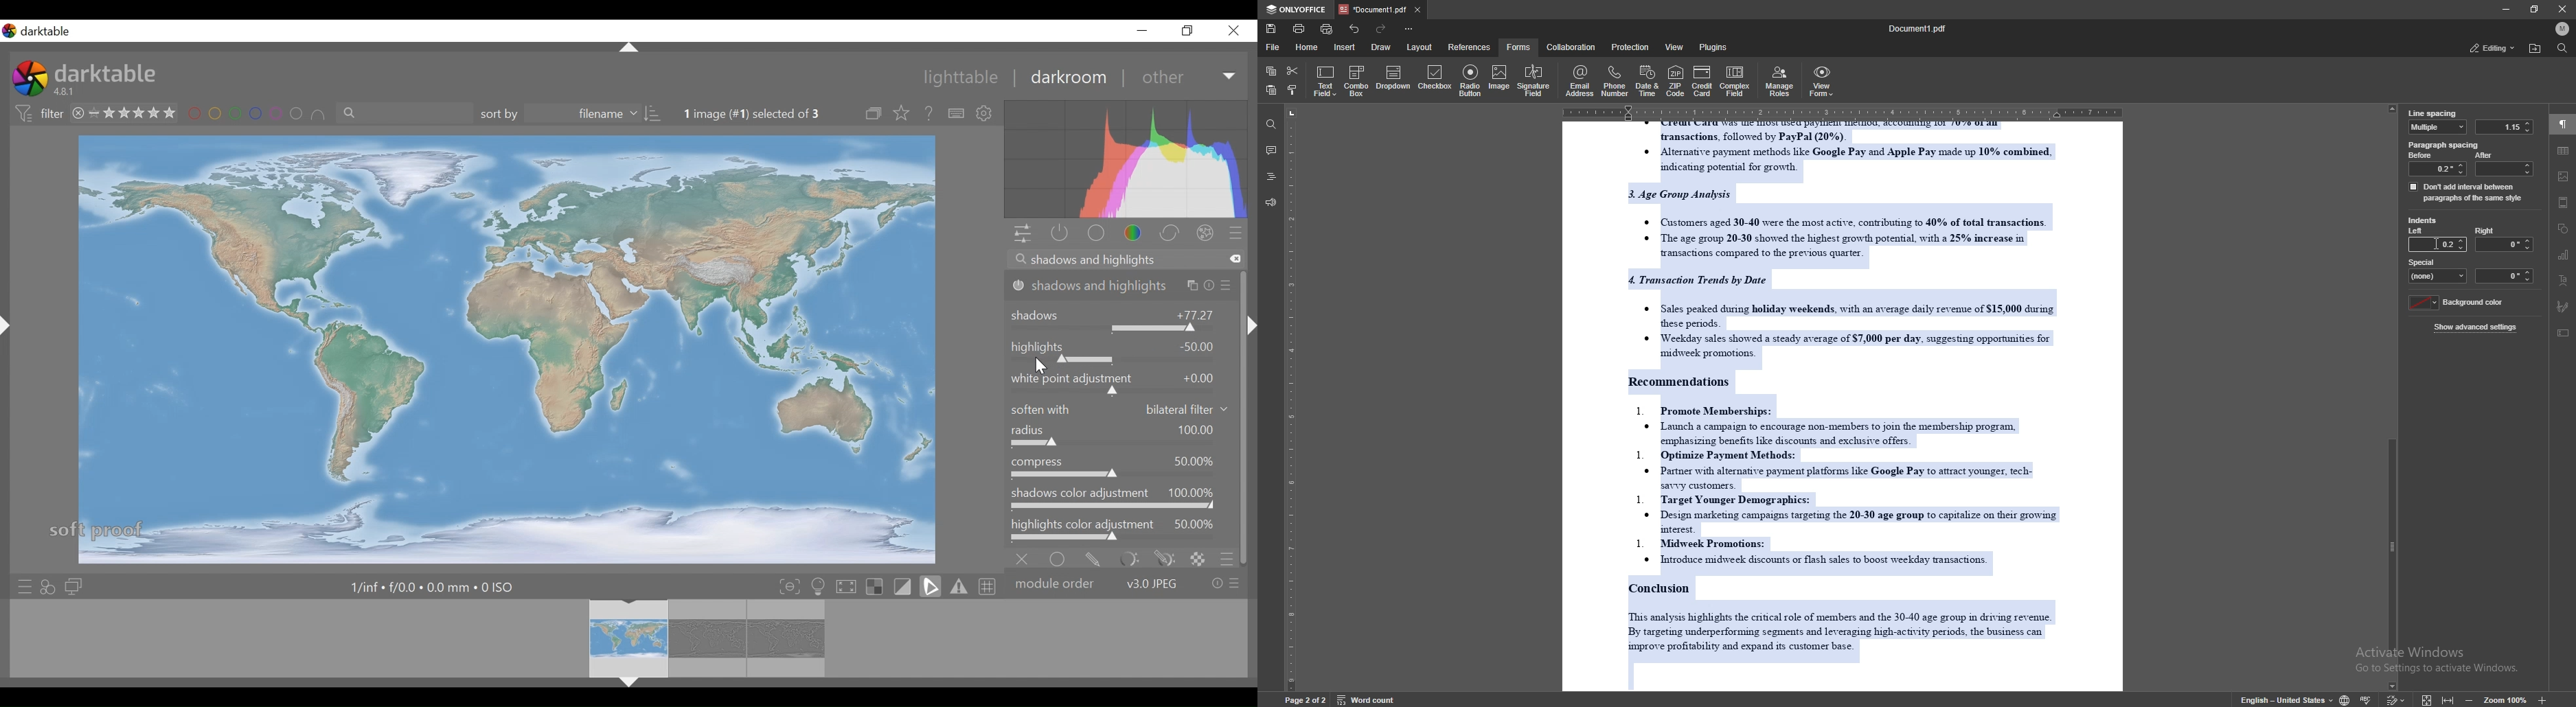  I want to click on fit to screen, so click(2427, 699).